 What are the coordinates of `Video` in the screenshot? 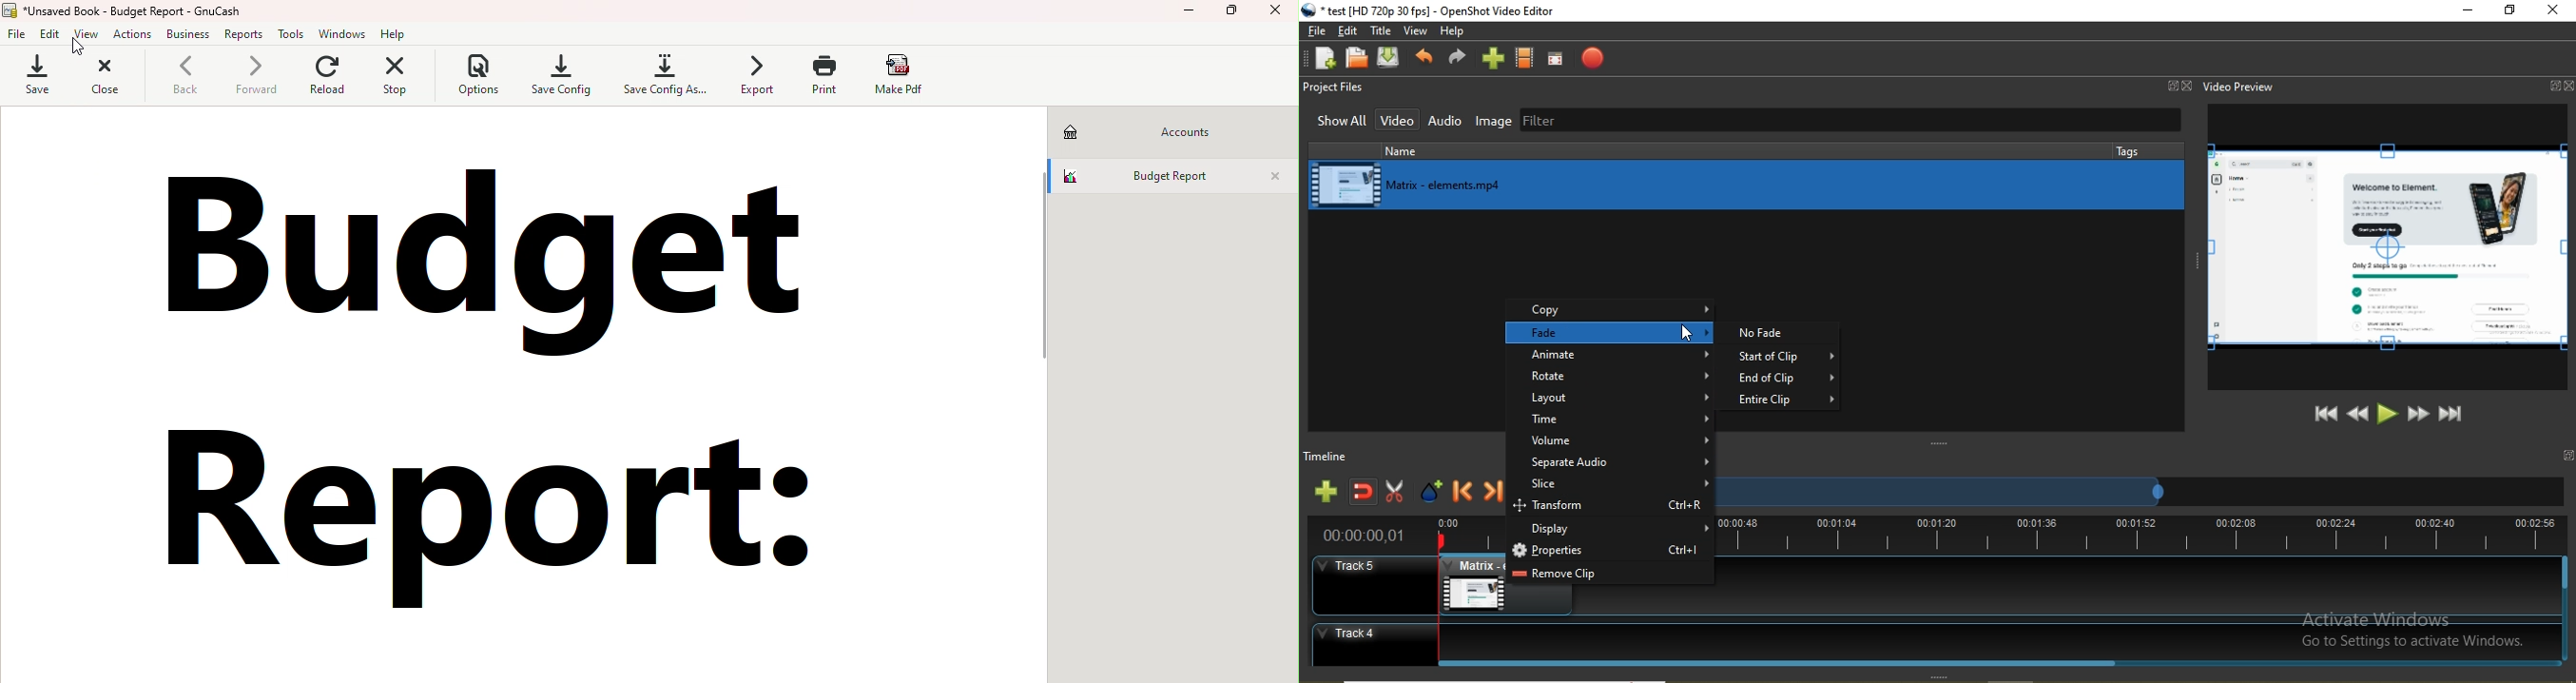 It's located at (1399, 120).